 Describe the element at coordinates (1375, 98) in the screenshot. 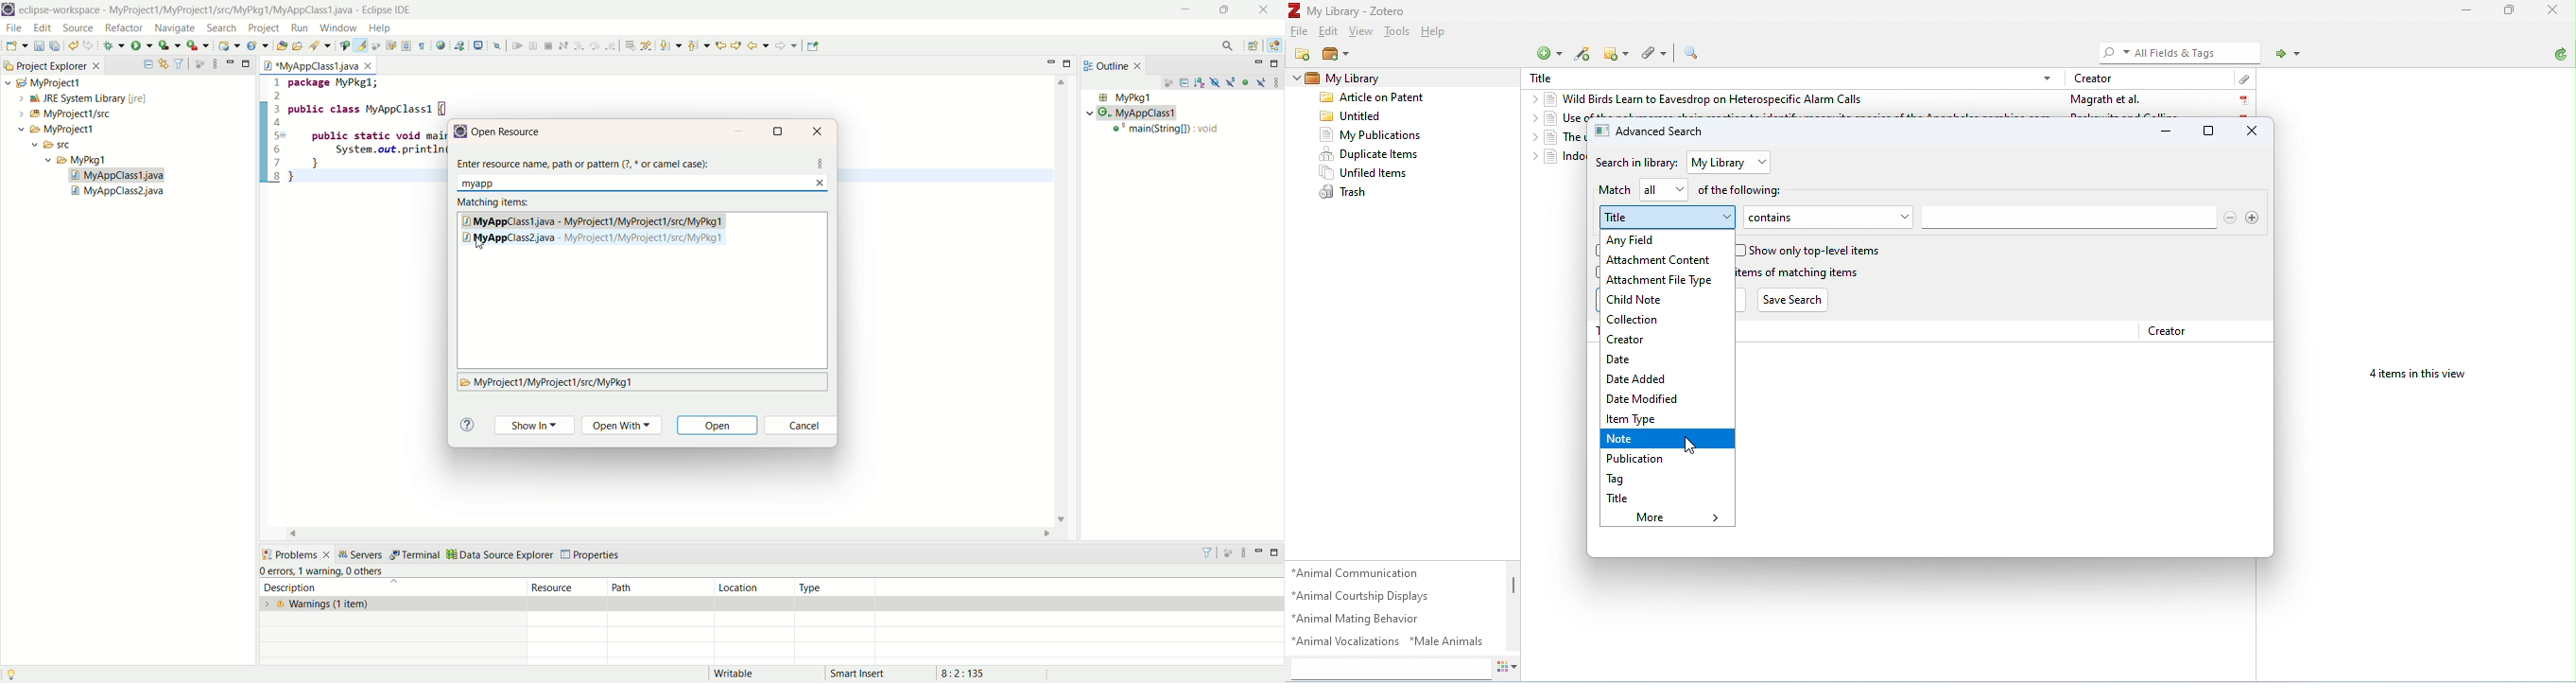

I see `Article on patent` at that location.